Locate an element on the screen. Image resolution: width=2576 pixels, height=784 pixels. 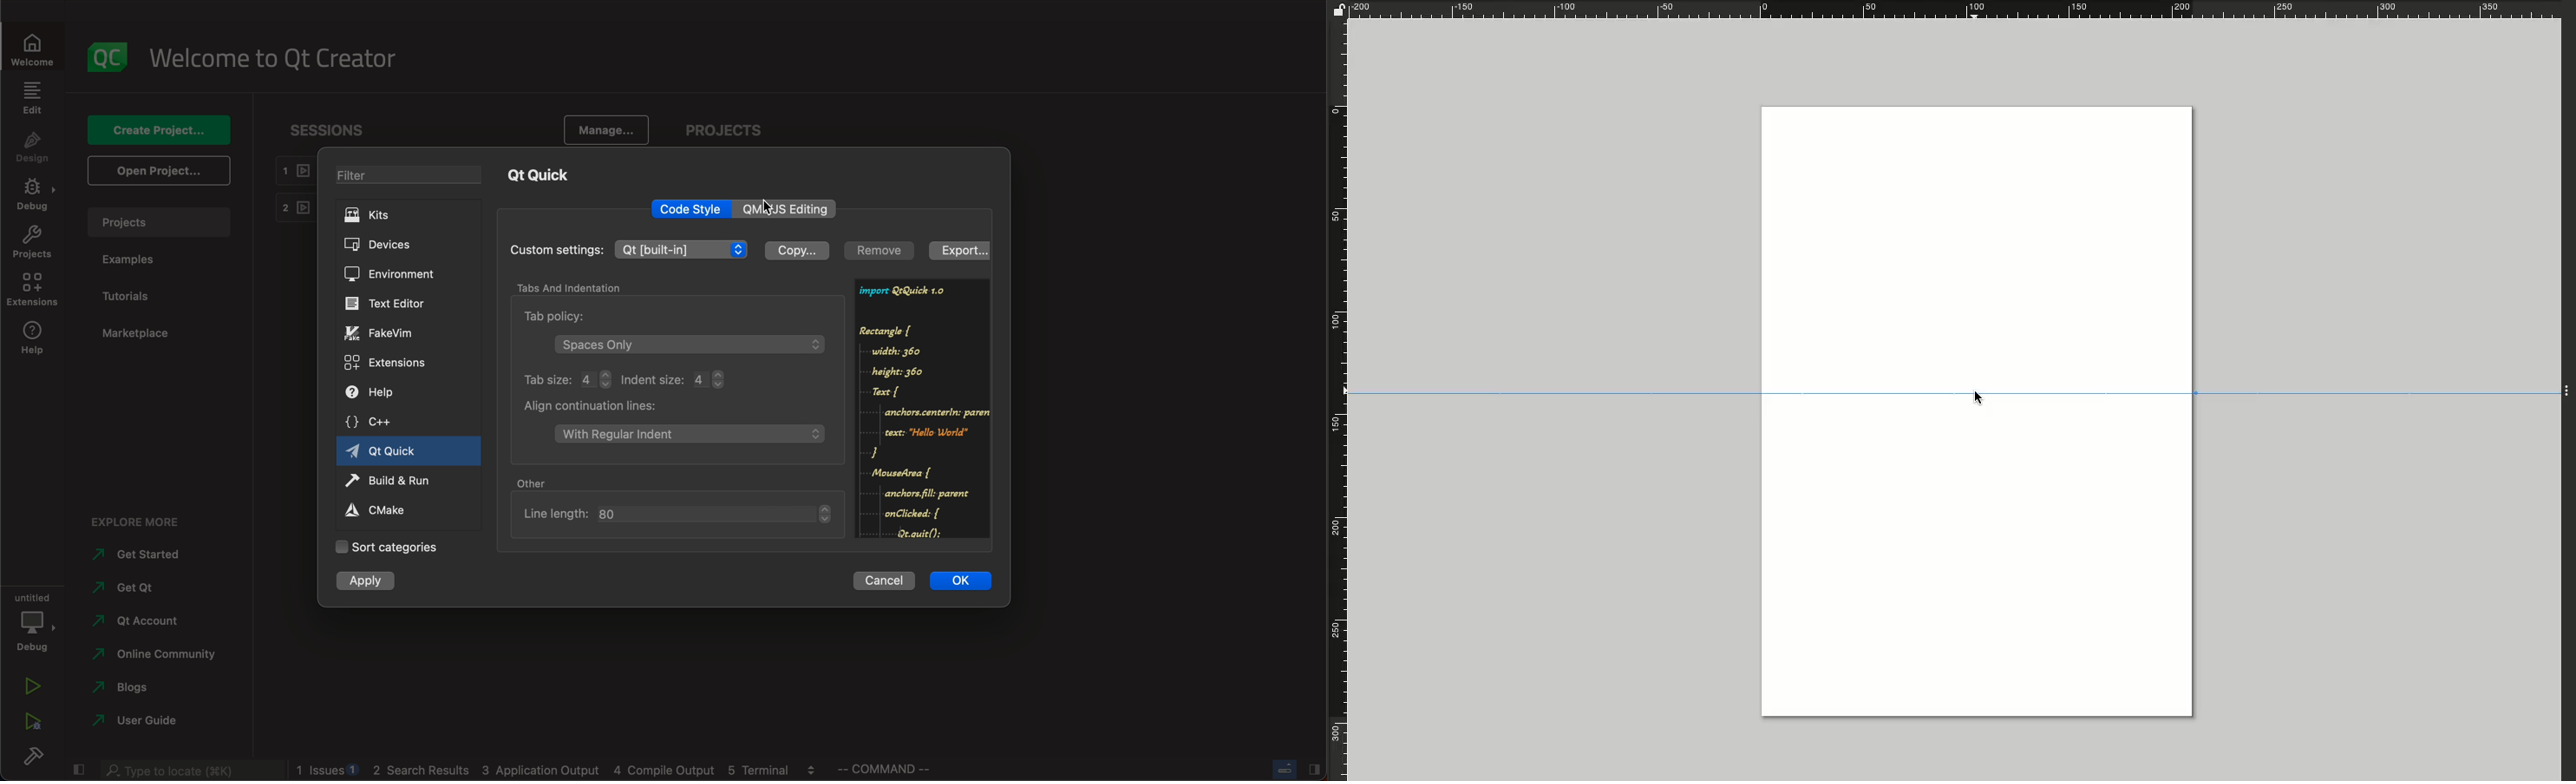
other is located at coordinates (536, 482).